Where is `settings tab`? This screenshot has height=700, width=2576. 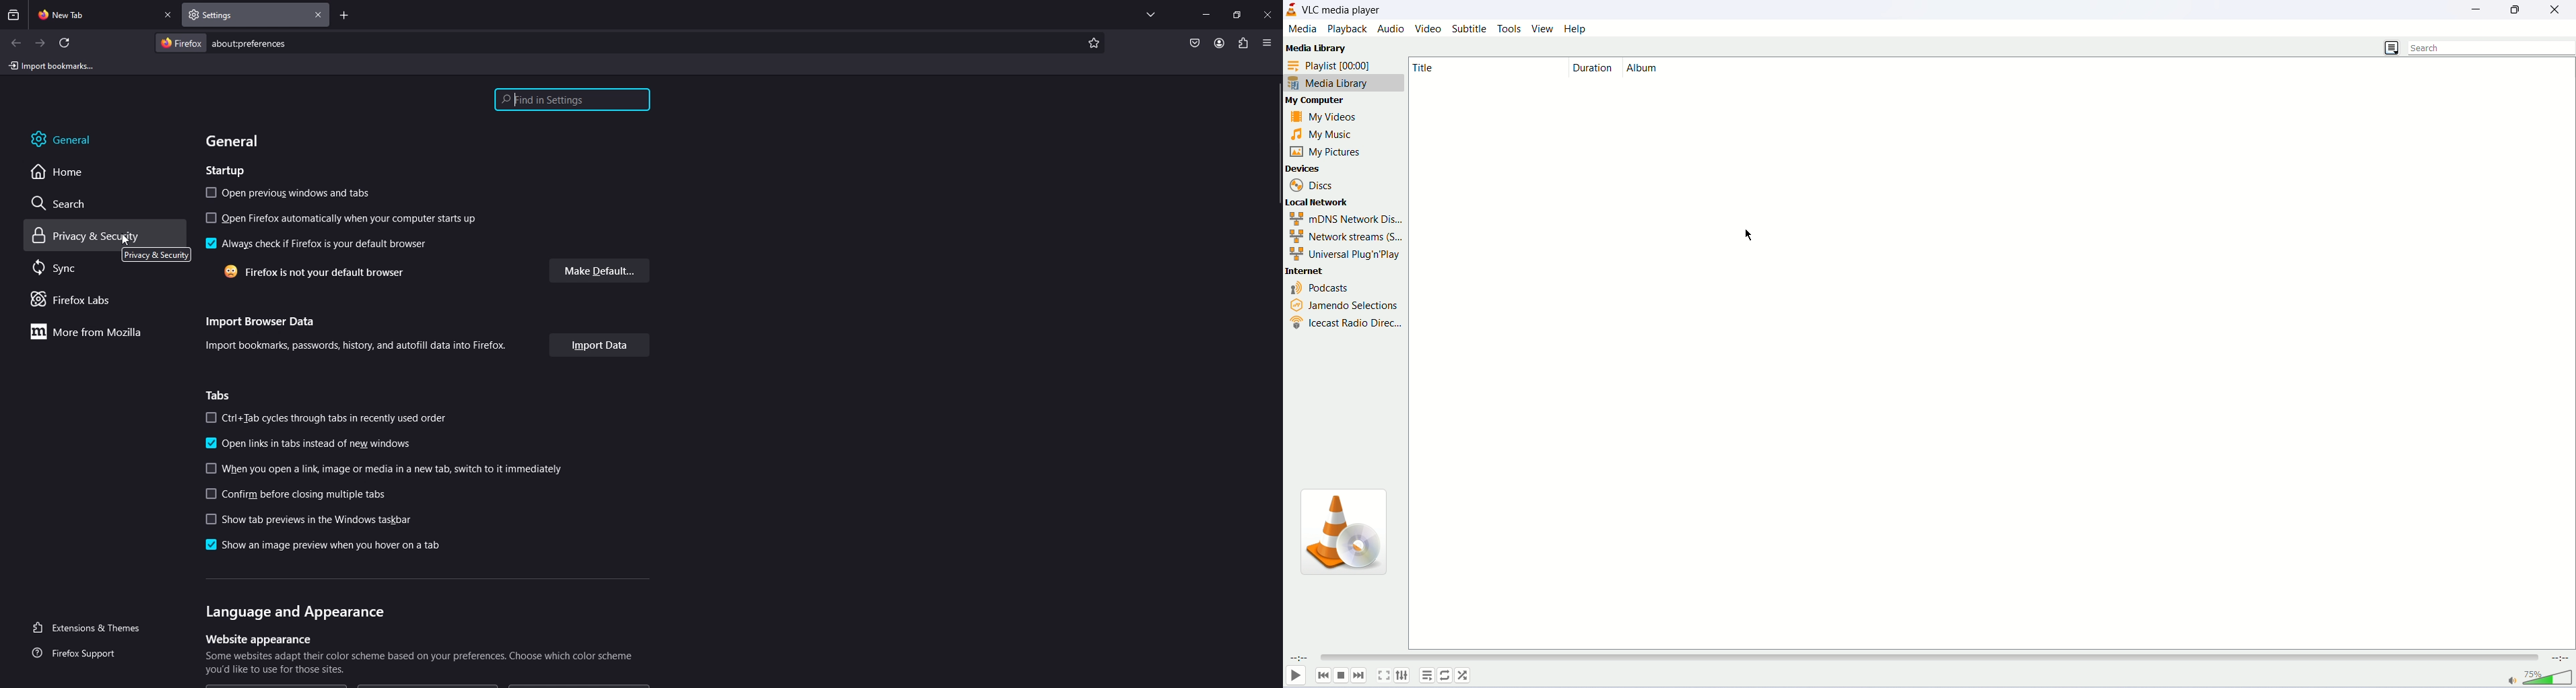 settings tab is located at coordinates (229, 14).